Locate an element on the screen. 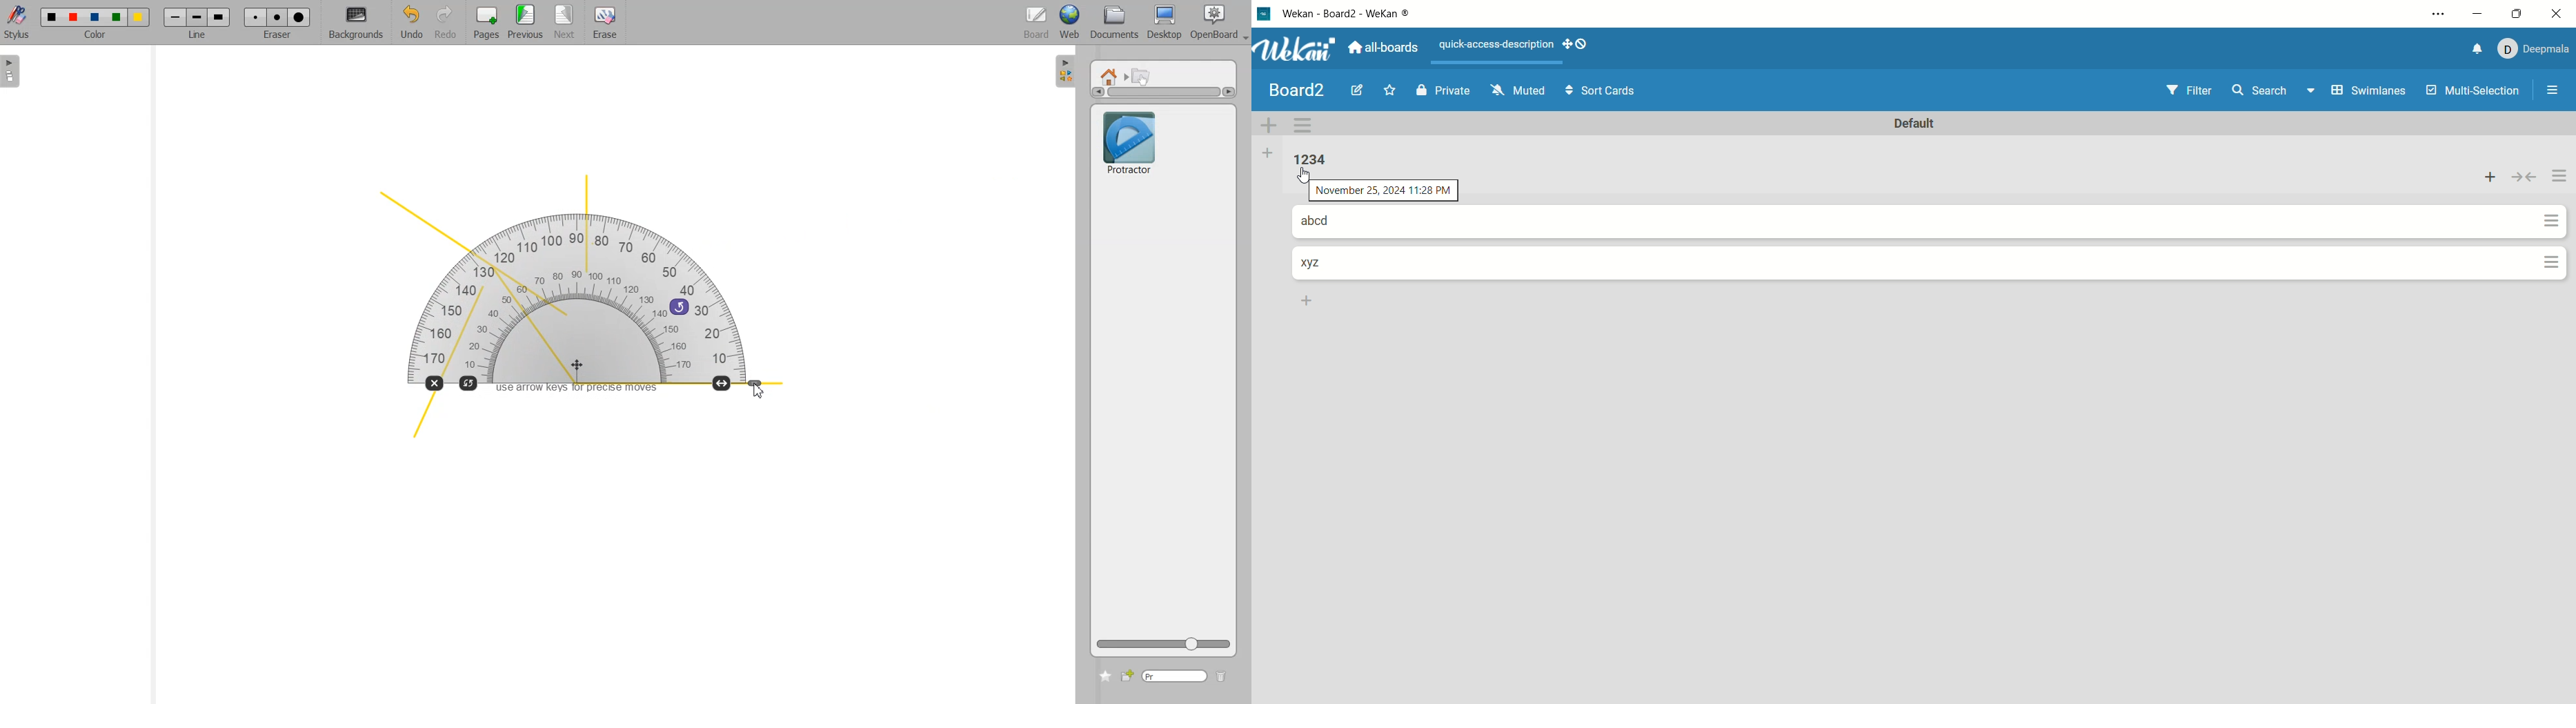 The height and width of the screenshot is (728, 2576). account is located at coordinates (2532, 47).